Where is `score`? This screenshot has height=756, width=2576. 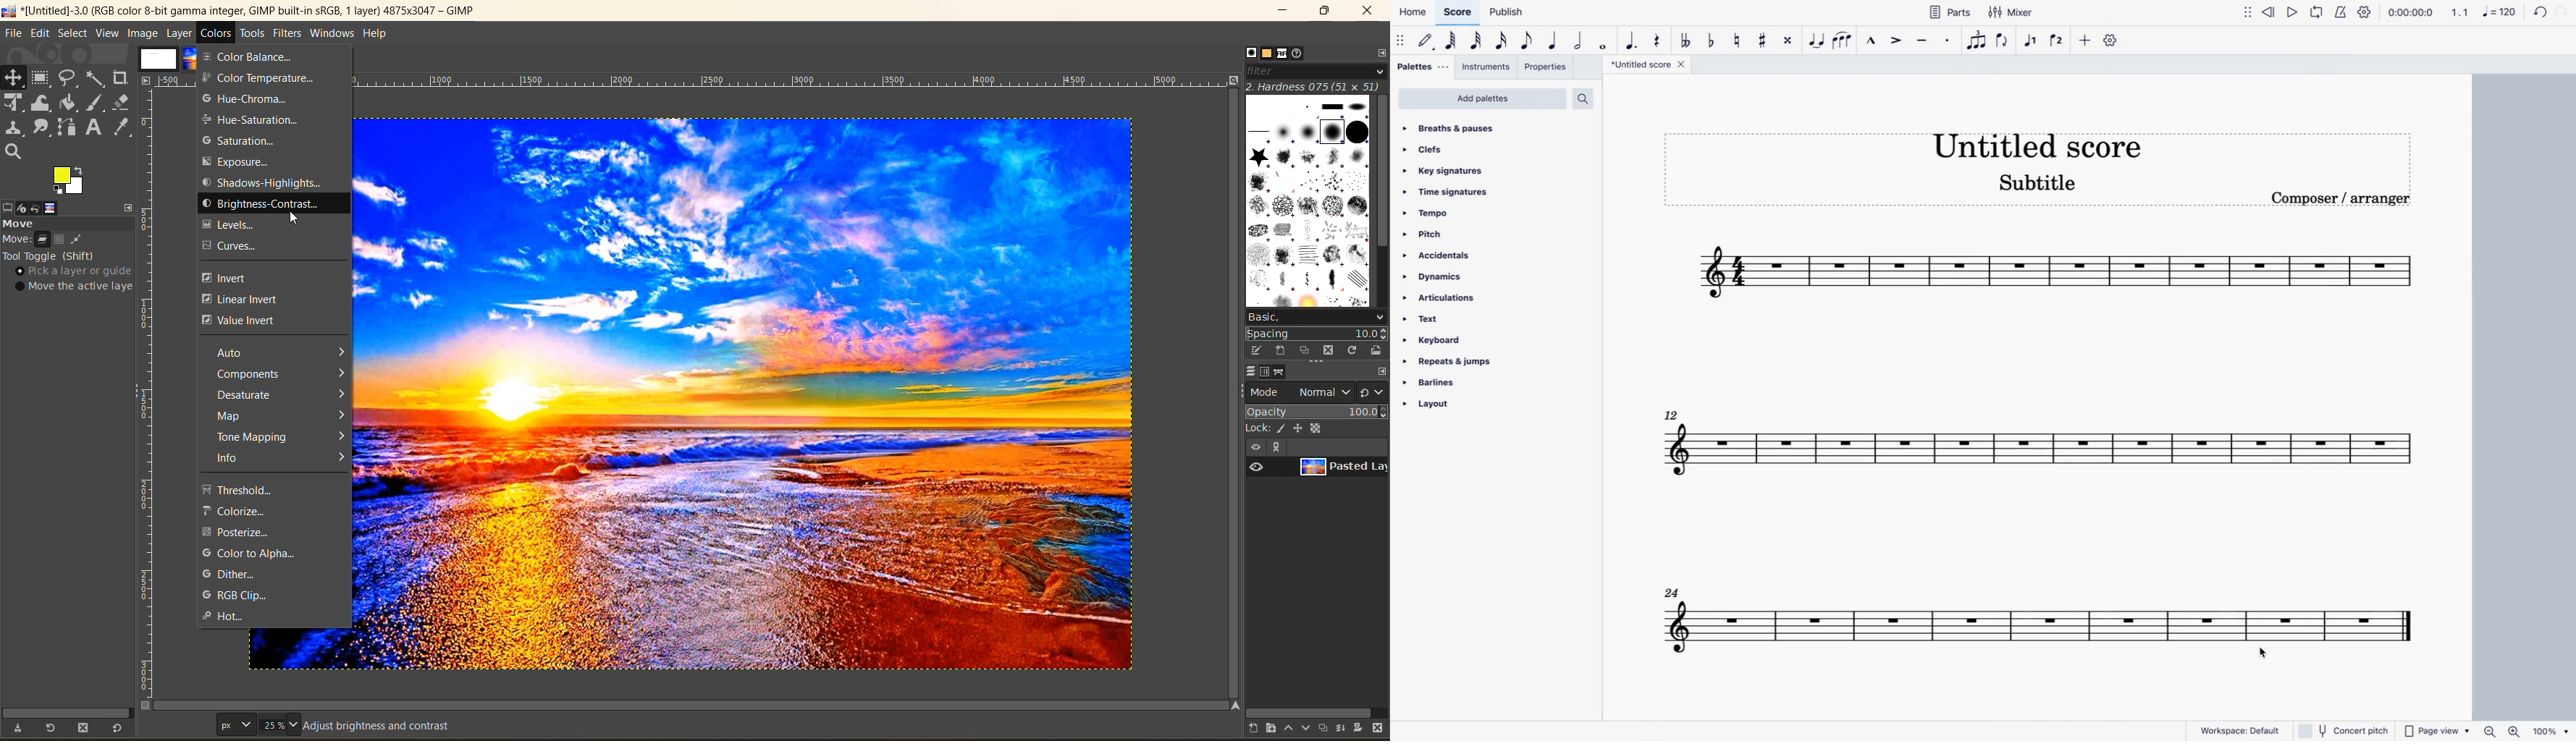
score is located at coordinates (2032, 447).